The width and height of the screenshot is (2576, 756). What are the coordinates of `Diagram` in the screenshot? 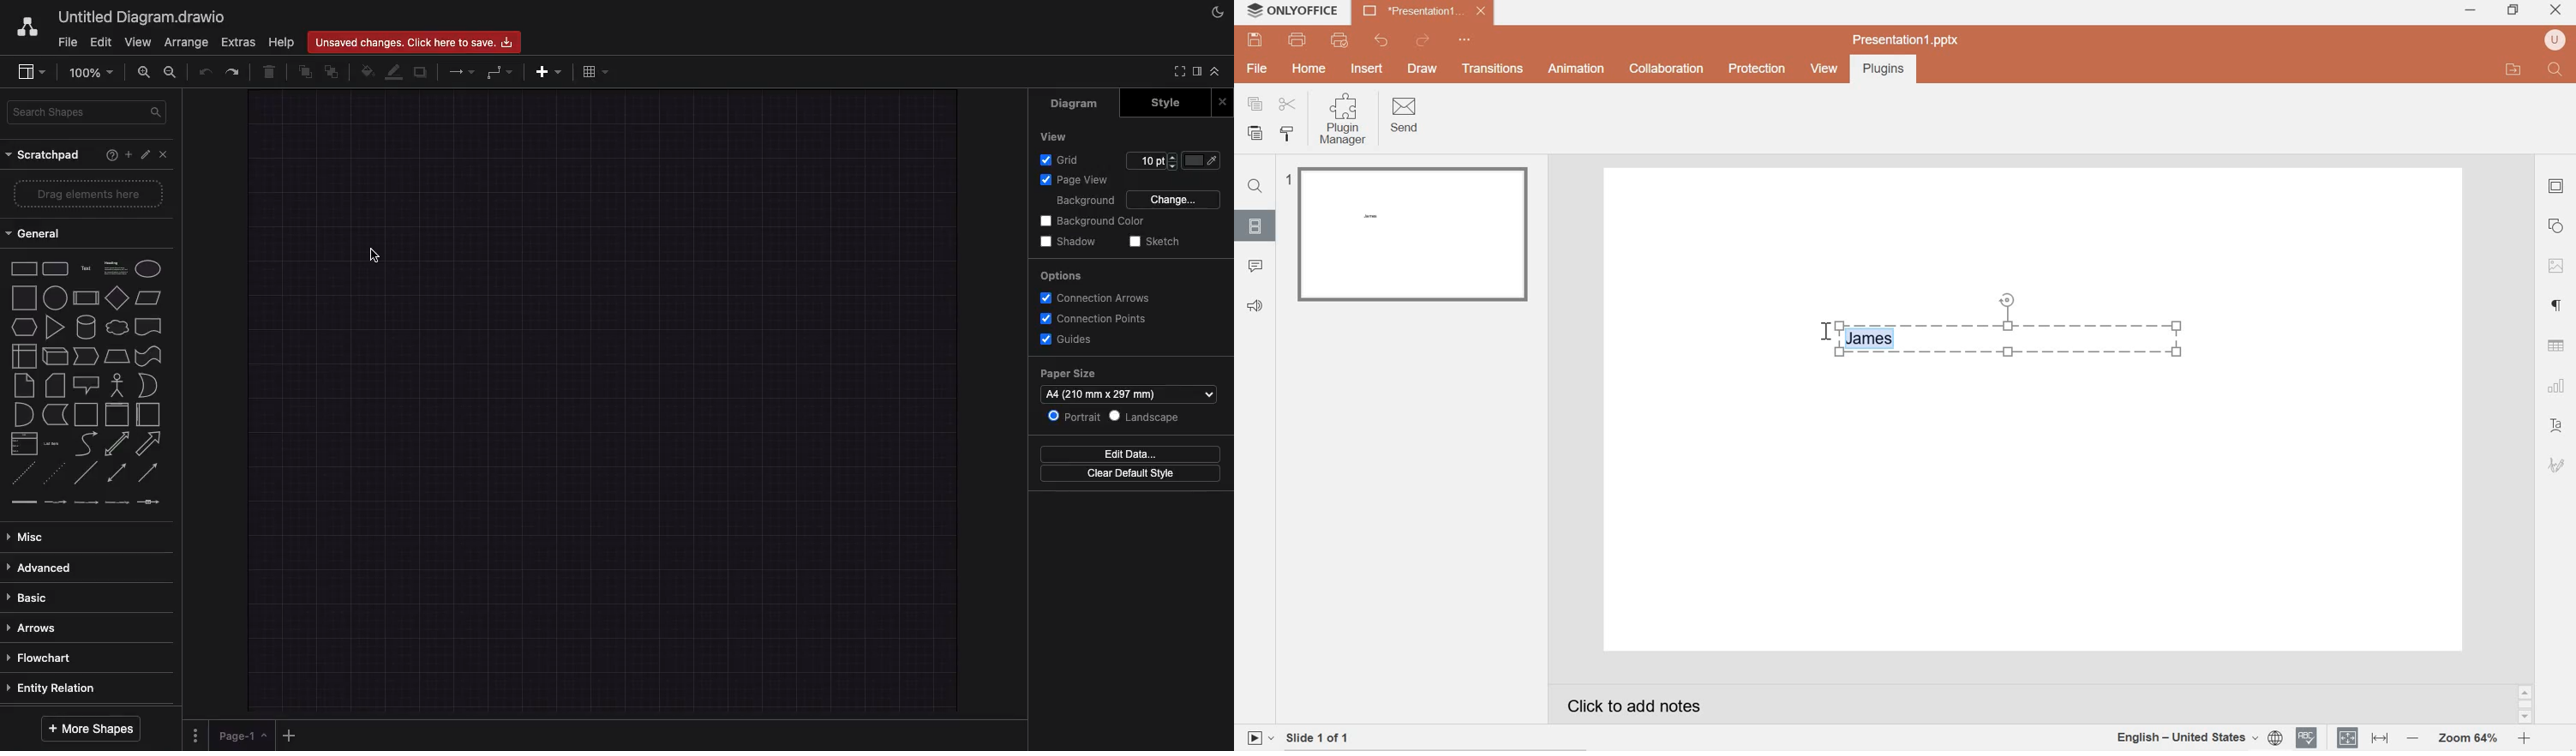 It's located at (1074, 105).